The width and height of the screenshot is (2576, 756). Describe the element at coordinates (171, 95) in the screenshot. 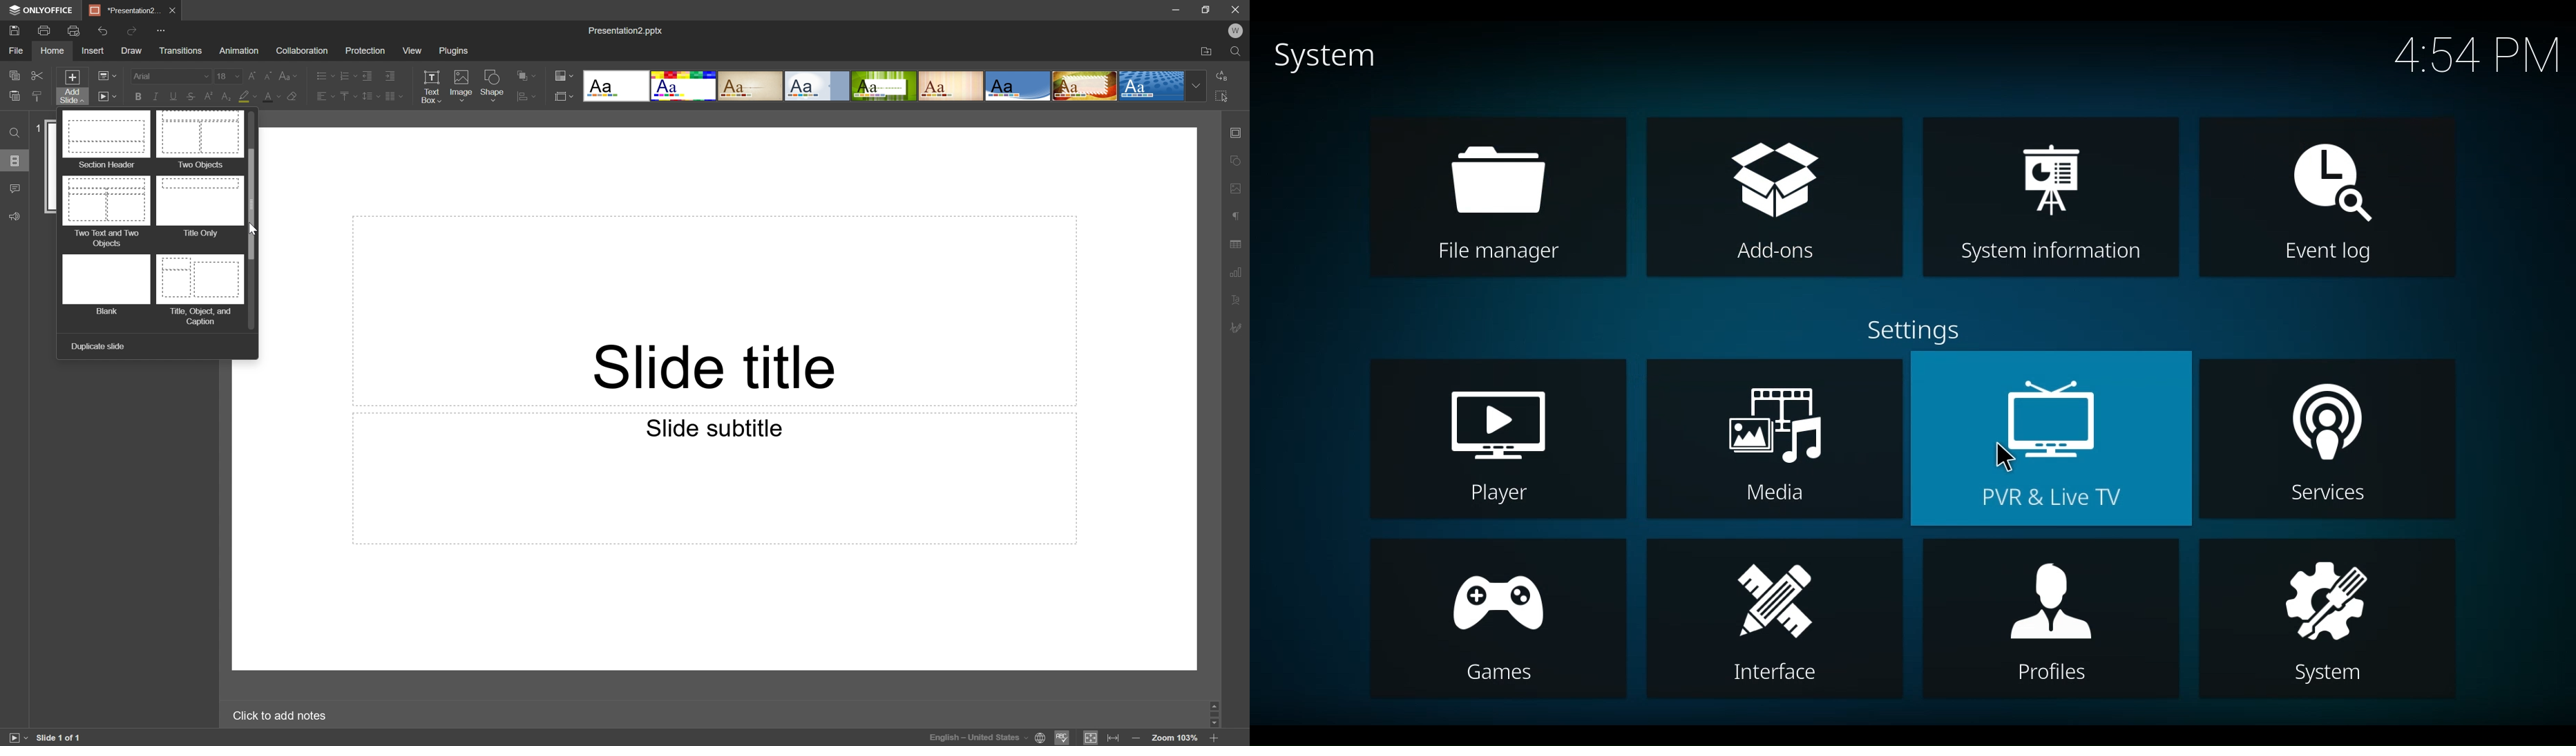

I see `Underline` at that location.